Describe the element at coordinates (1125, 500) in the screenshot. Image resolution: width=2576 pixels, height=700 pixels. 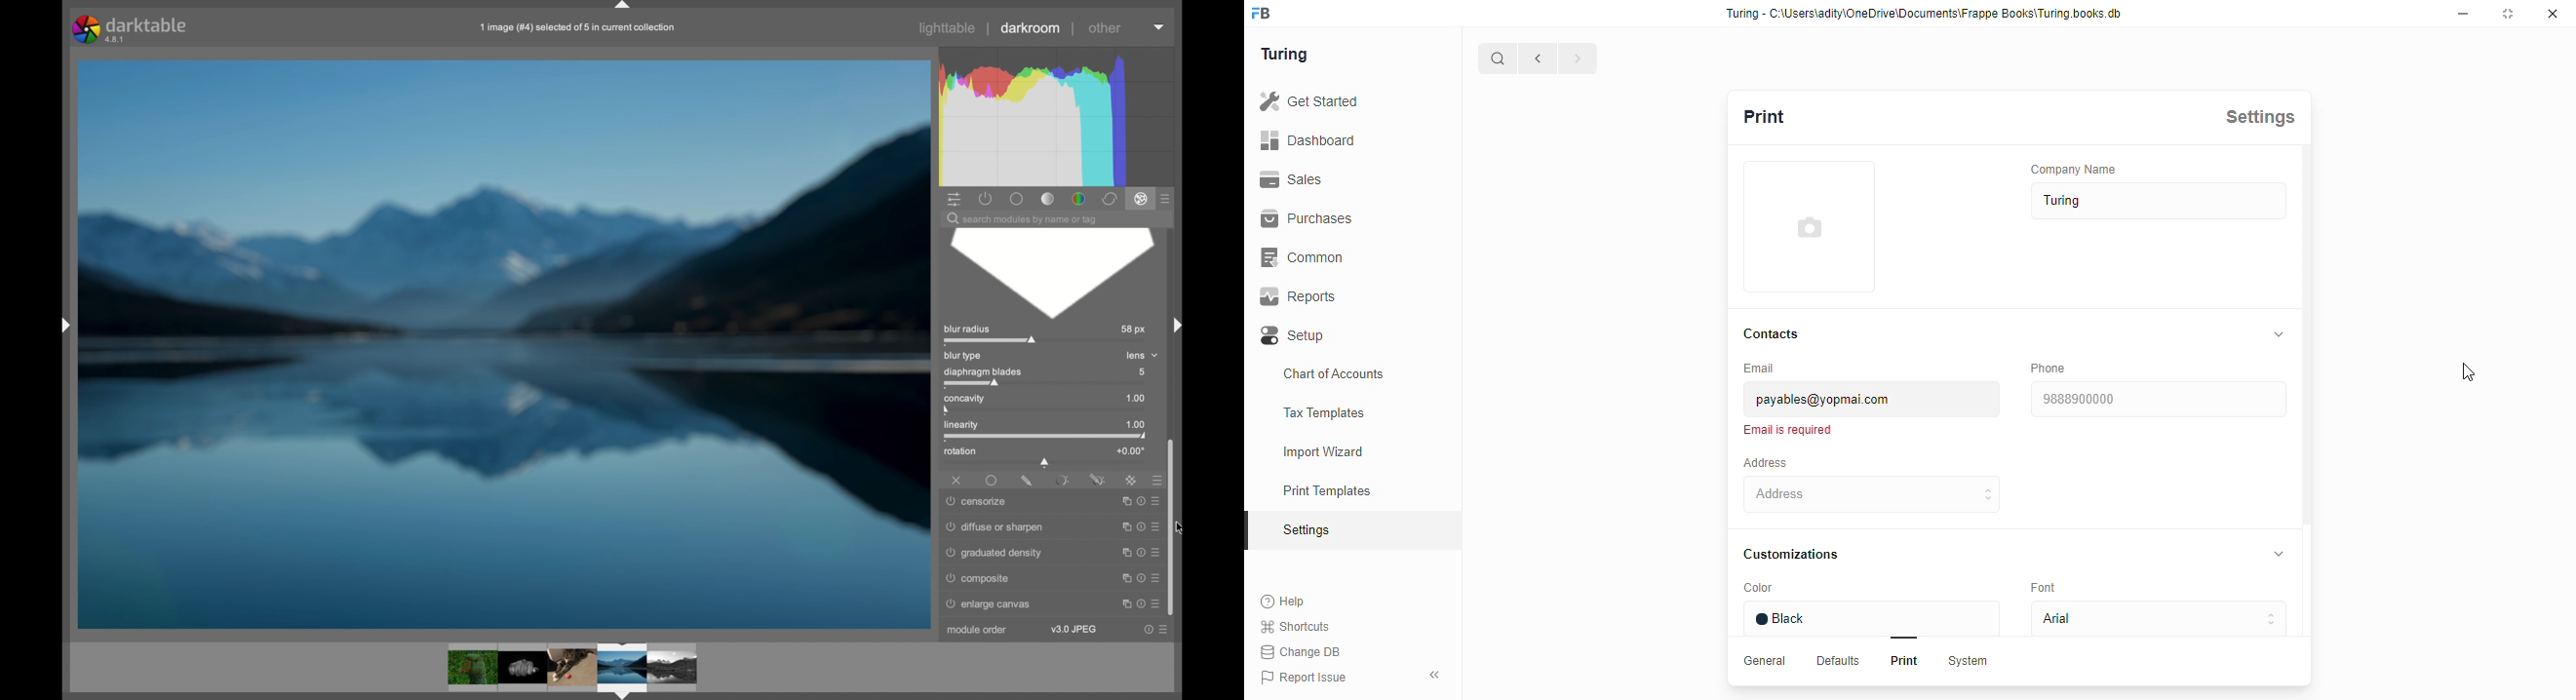
I see `maximize` at that location.